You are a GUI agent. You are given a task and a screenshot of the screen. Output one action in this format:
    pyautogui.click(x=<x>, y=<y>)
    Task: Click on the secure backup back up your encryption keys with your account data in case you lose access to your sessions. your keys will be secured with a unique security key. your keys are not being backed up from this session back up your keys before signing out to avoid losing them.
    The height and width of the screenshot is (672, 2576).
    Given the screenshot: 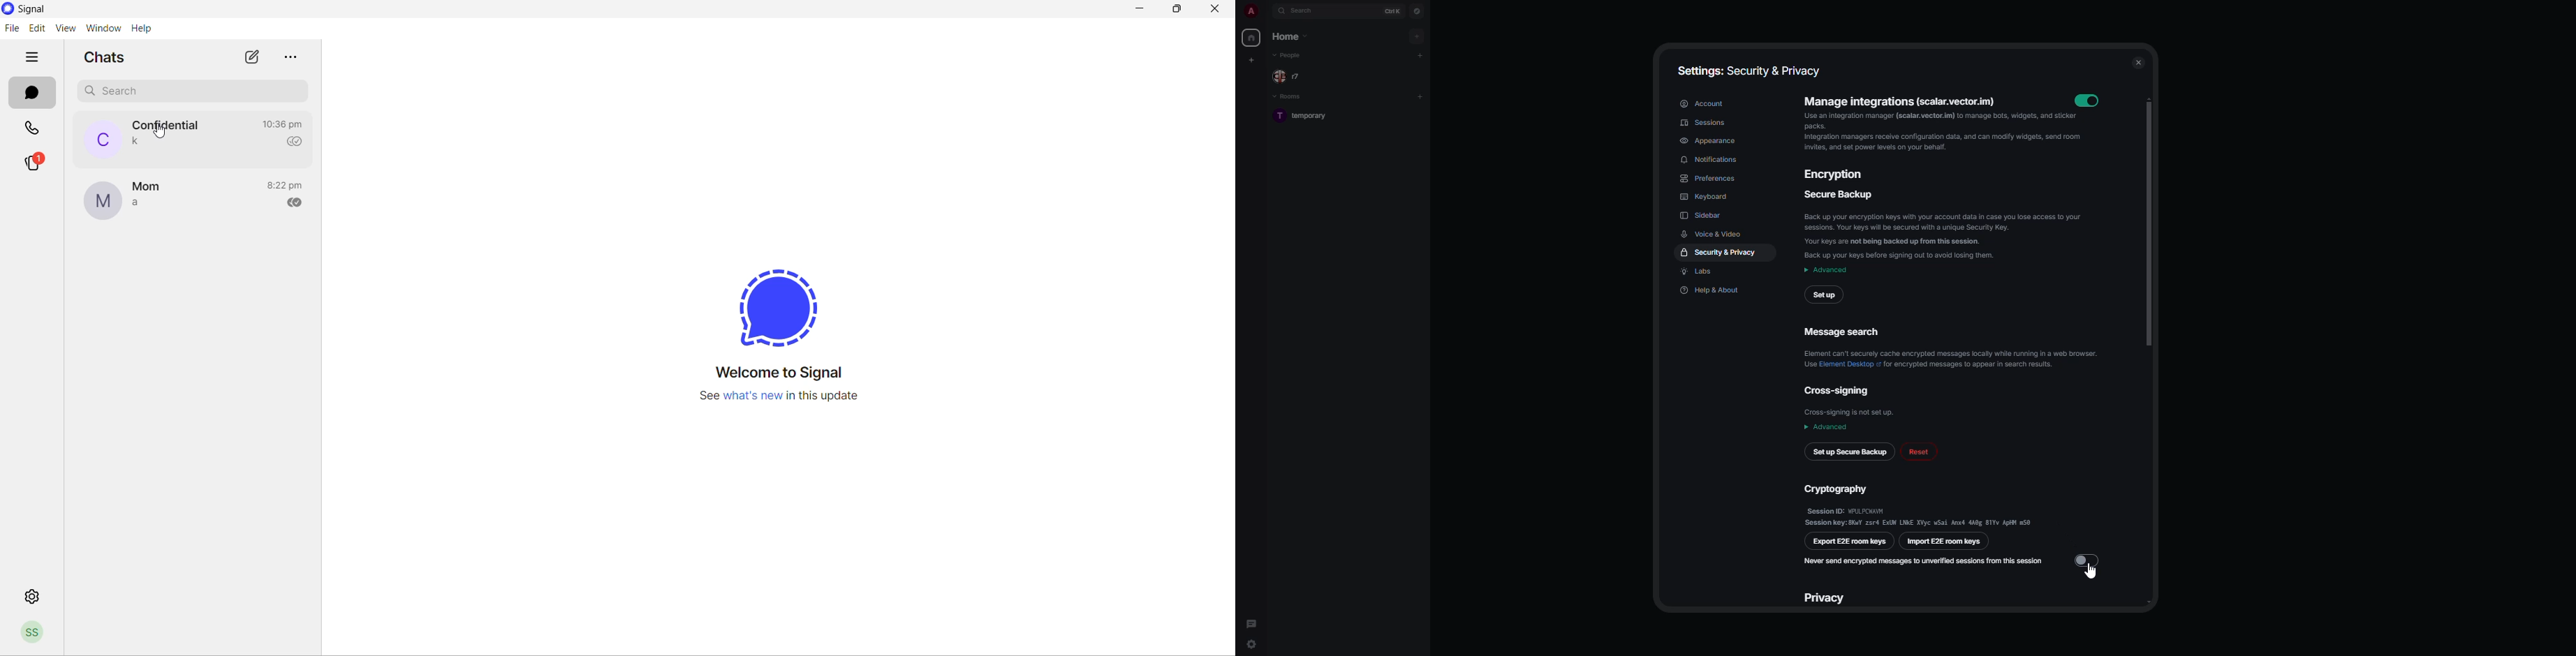 What is the action you would take?
    pyautogui.click(x=1945, y=225)
    